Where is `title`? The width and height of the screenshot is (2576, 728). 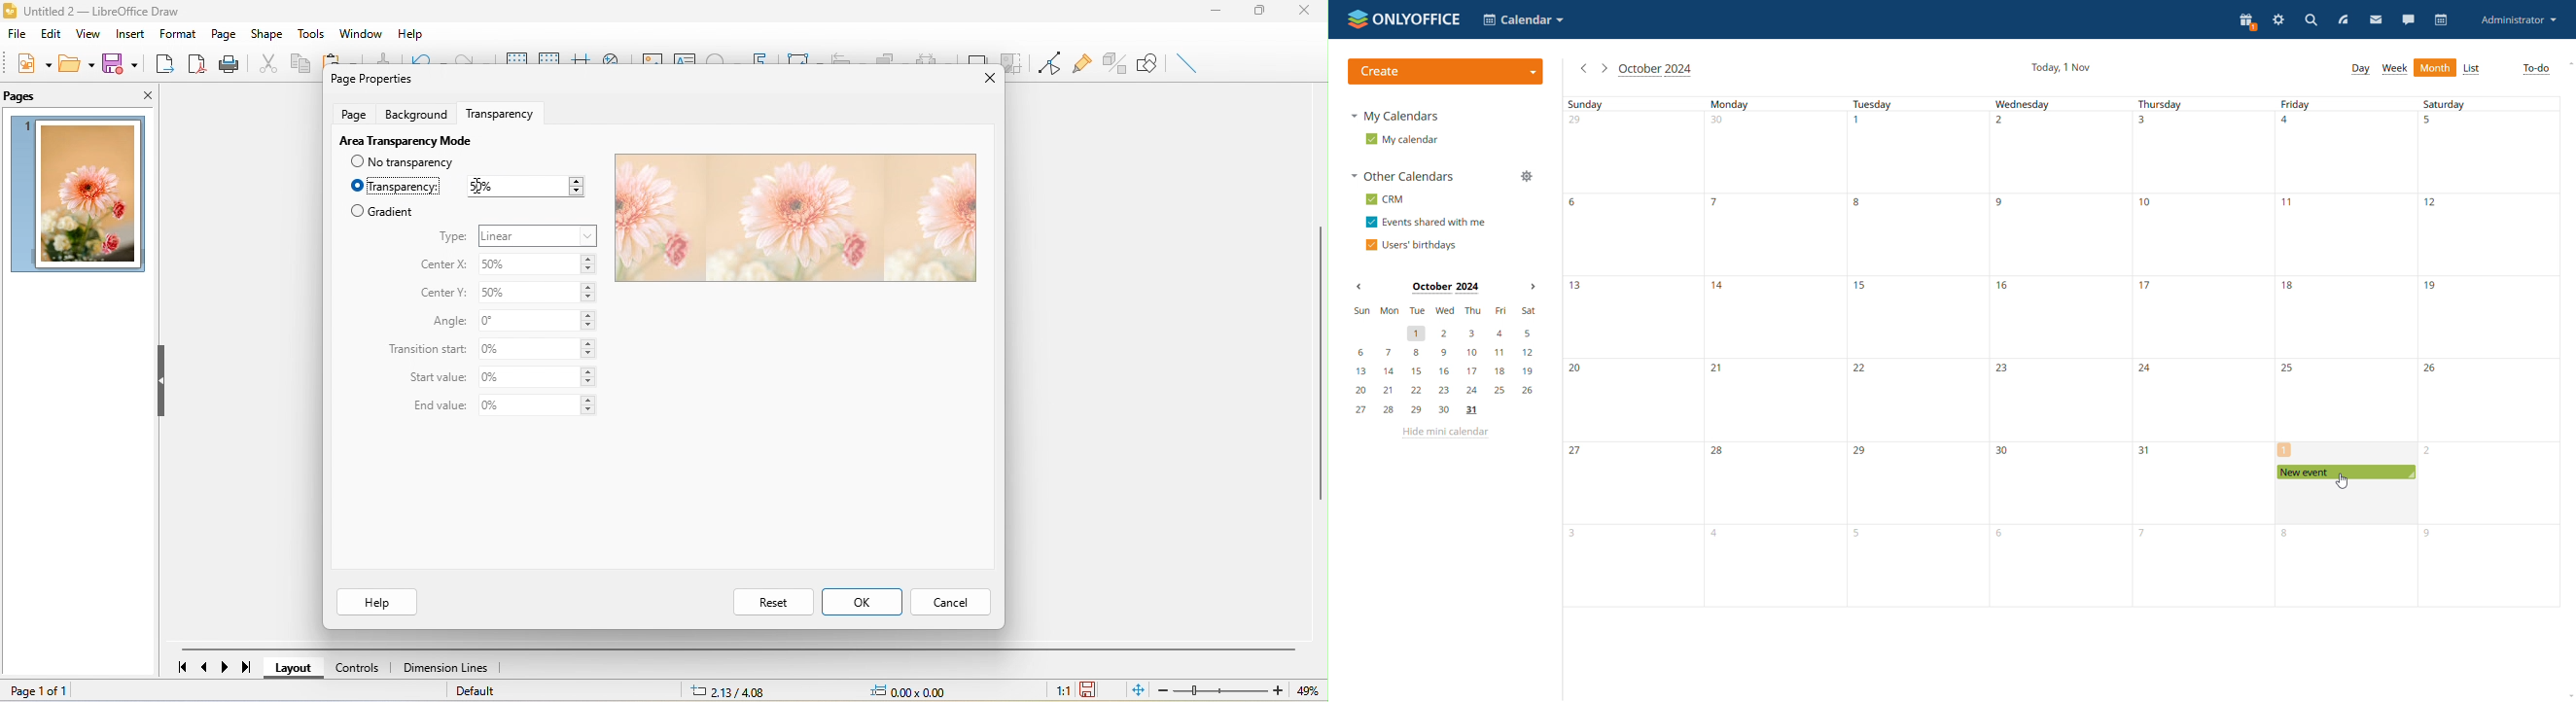
title is located at coordinates (99, 13).